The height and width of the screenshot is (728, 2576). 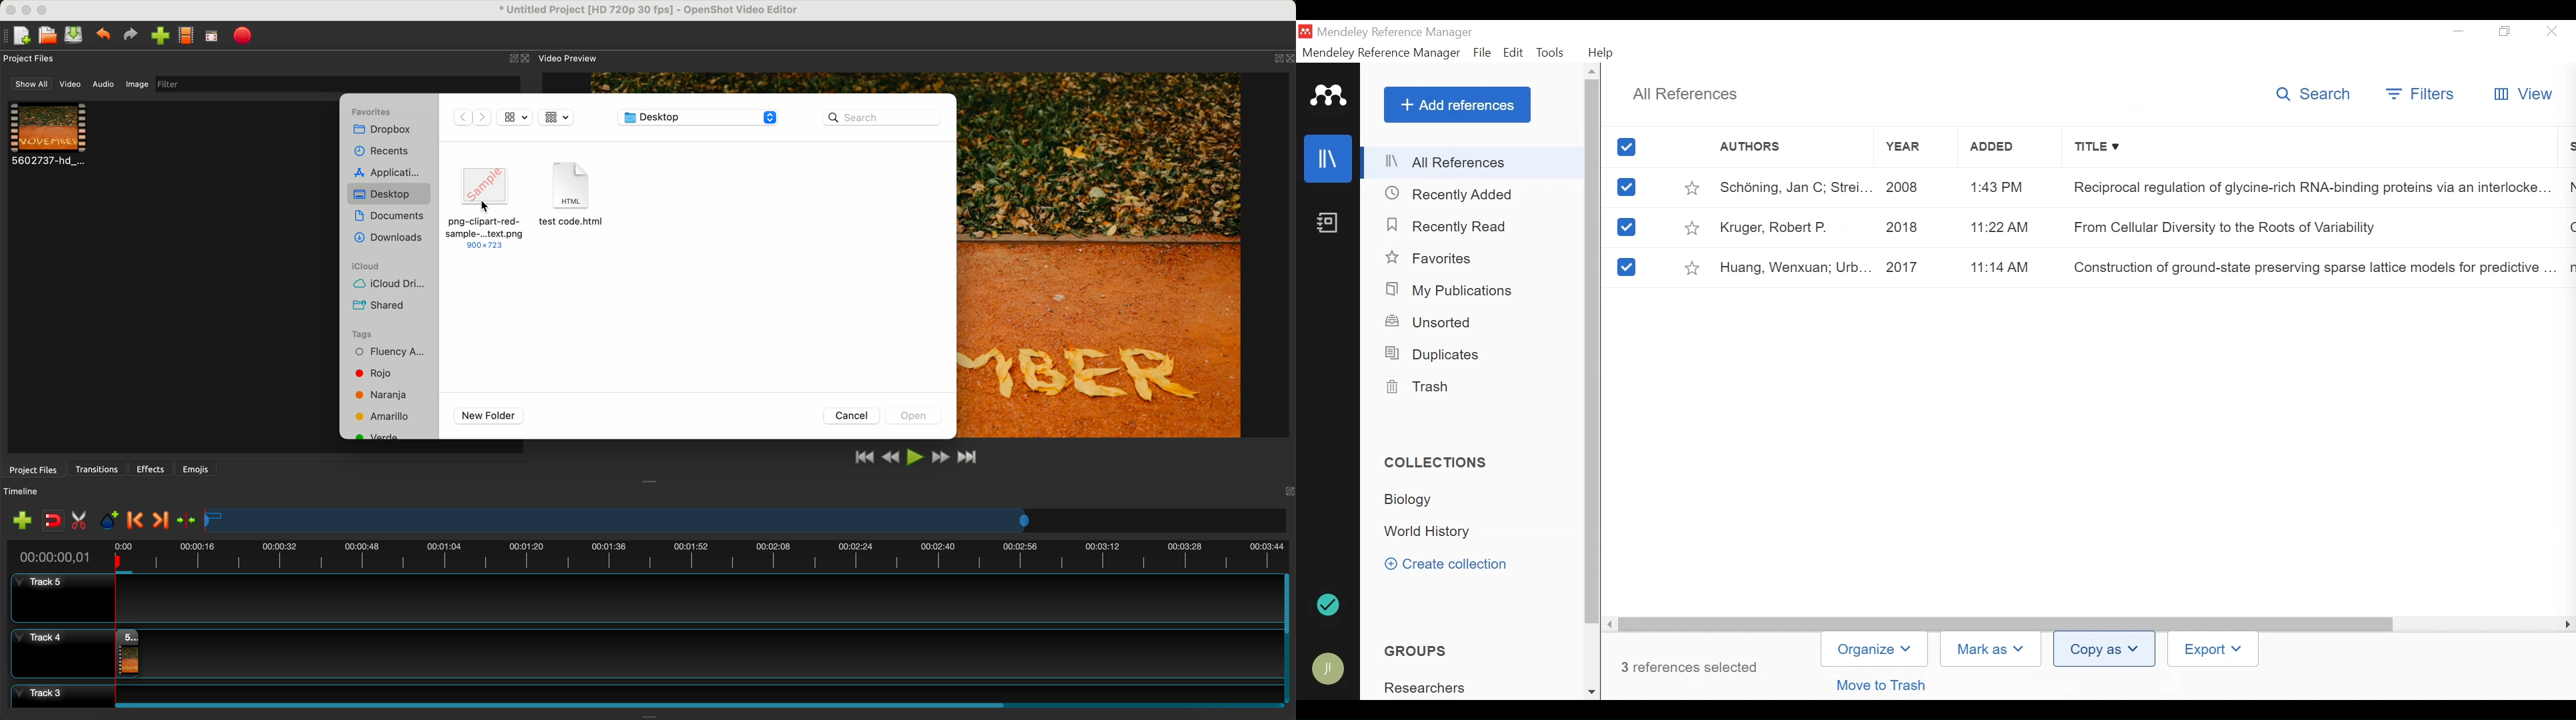 What do you see at coordinates (1327, 224) in the screenshot?
I see `Notebook` at bounding box center [1327, 224].